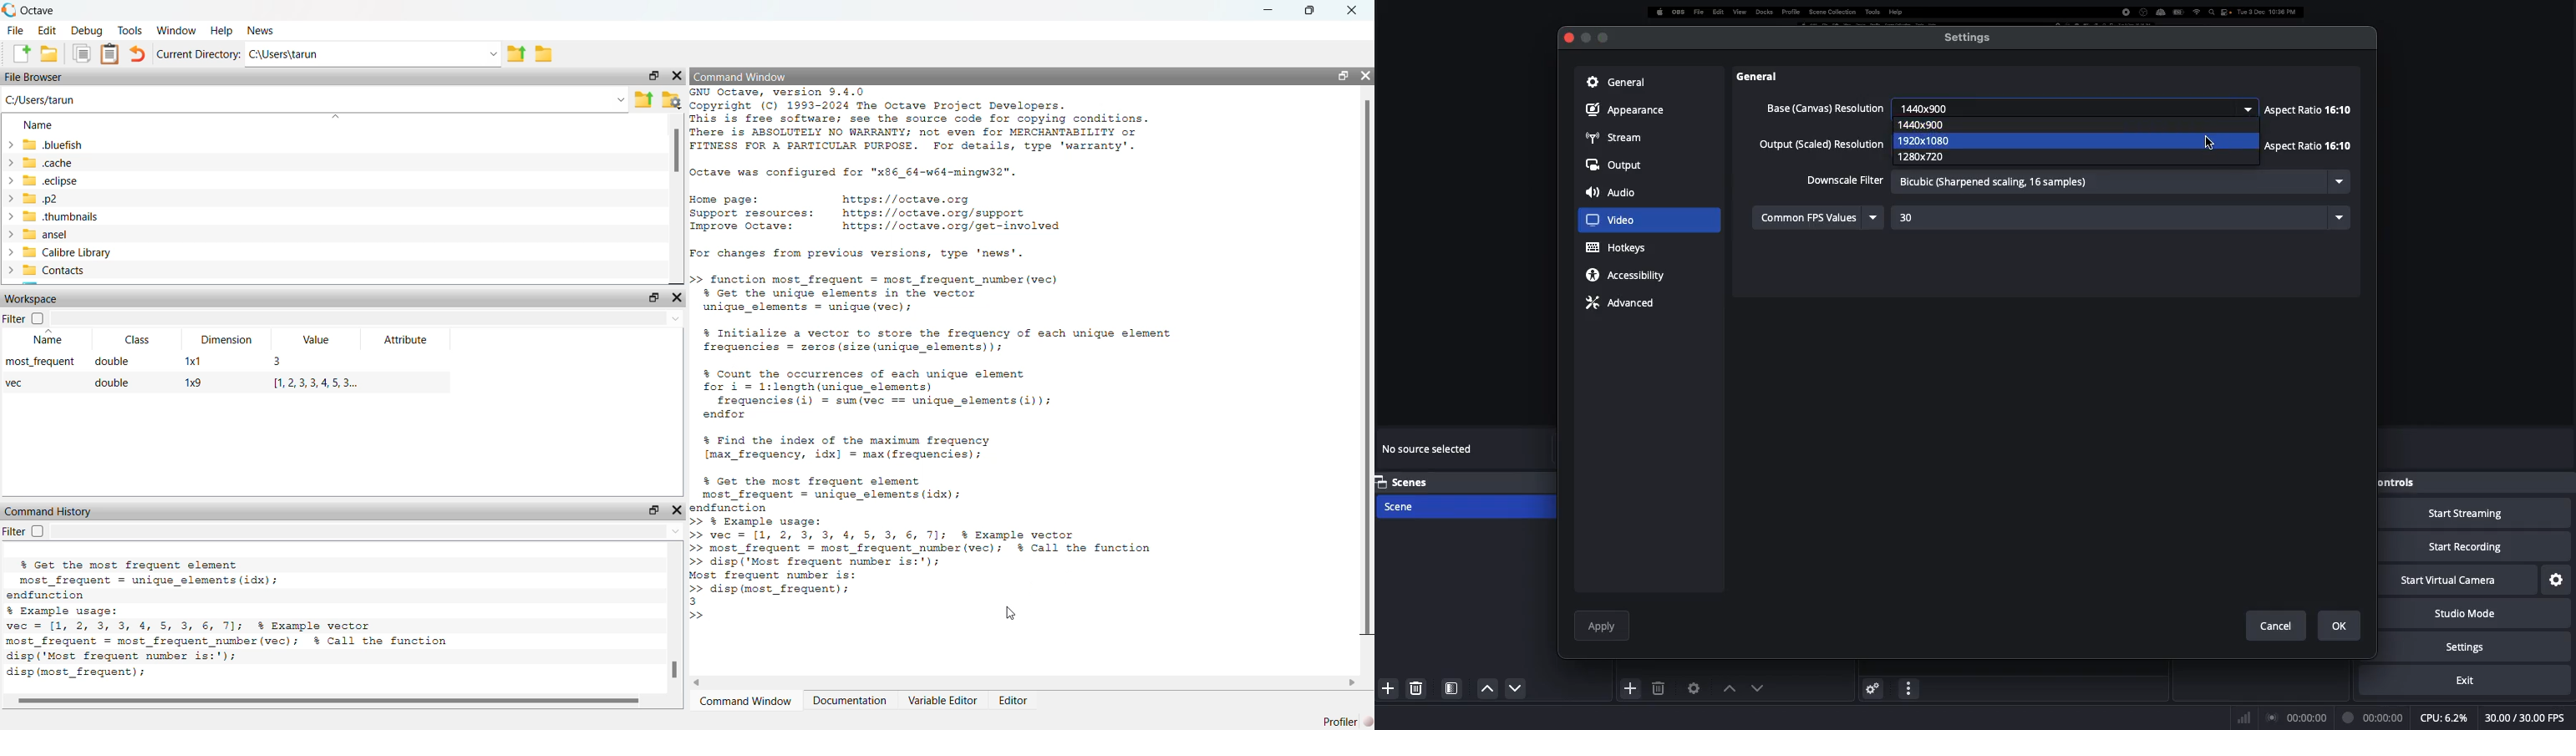 The width and height of the screenshot is (2576, 756). What do you see at coordinates (1418, 687) in the screenshot?
I see `Delete` at bounding box center [1418, 687].